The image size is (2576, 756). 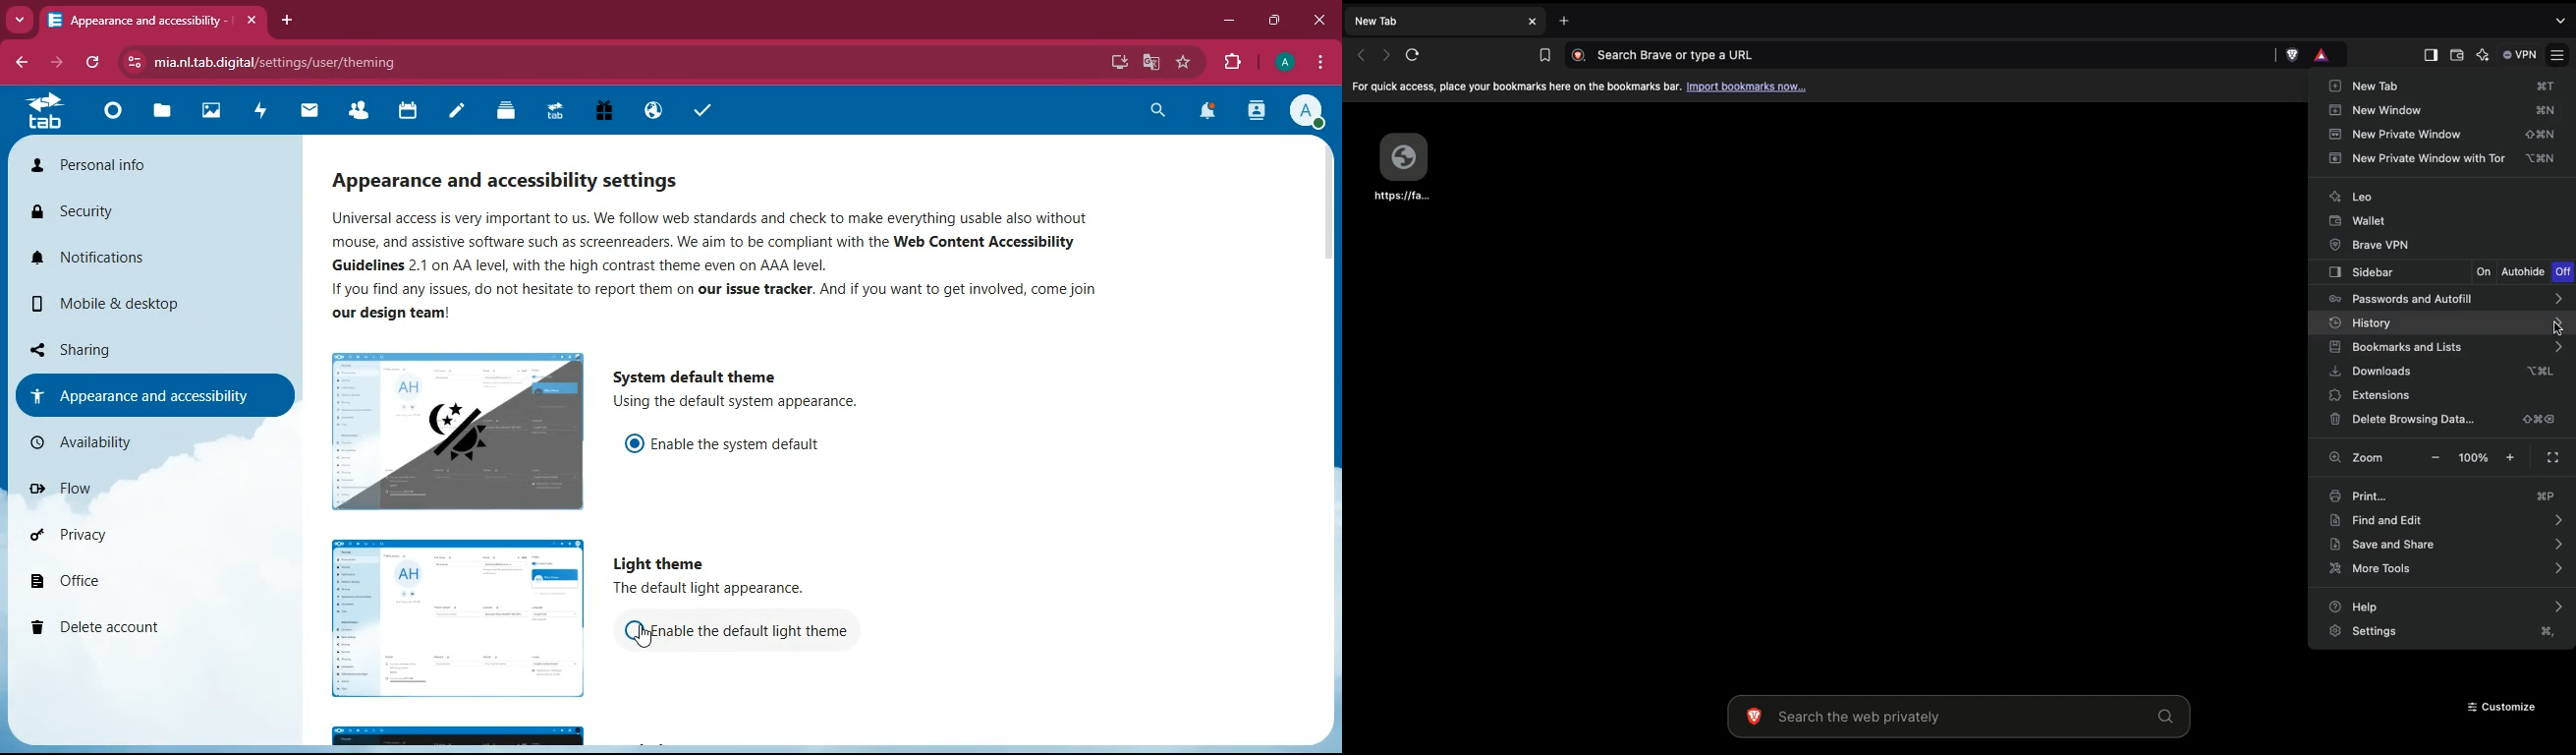 What do you see at coordinates (520, 175) in the screenshot?
I see `appearance` at bounding box center [520, 175].